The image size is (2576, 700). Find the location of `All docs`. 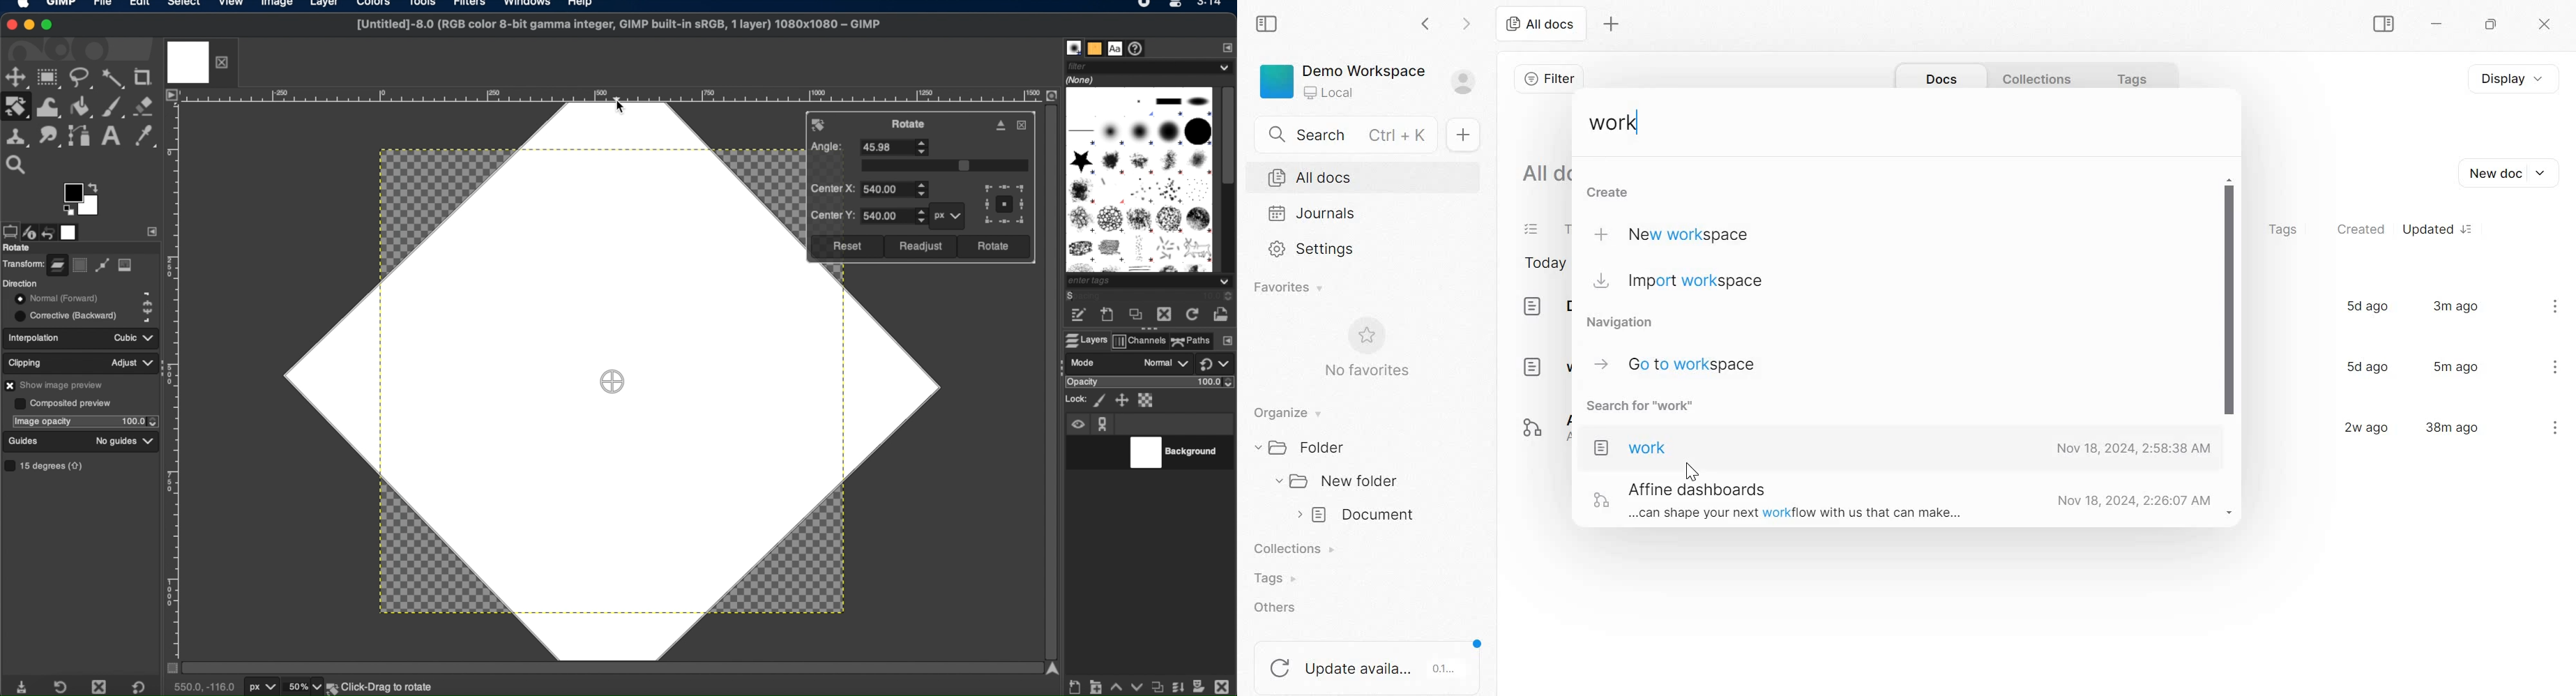

All docs is located at coordinates (1540, 23).